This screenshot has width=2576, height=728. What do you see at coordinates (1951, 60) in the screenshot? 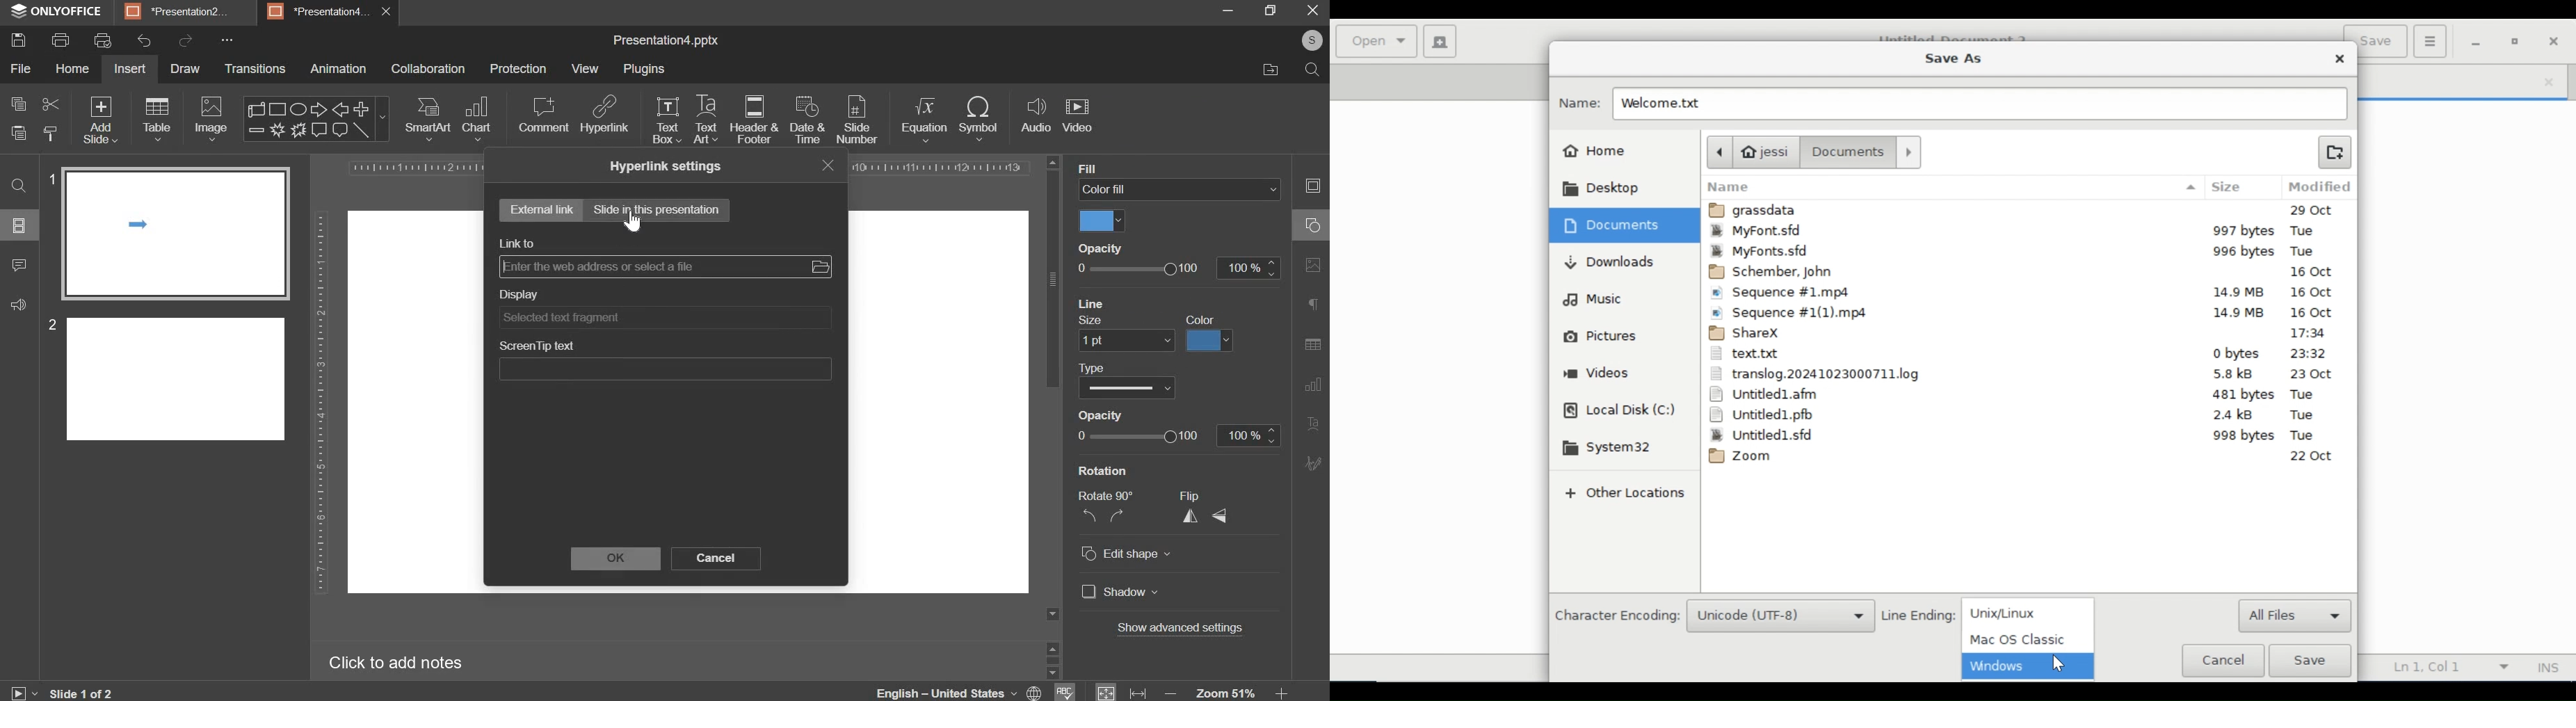
I see `Save As` at bounding box center [1951, 60].